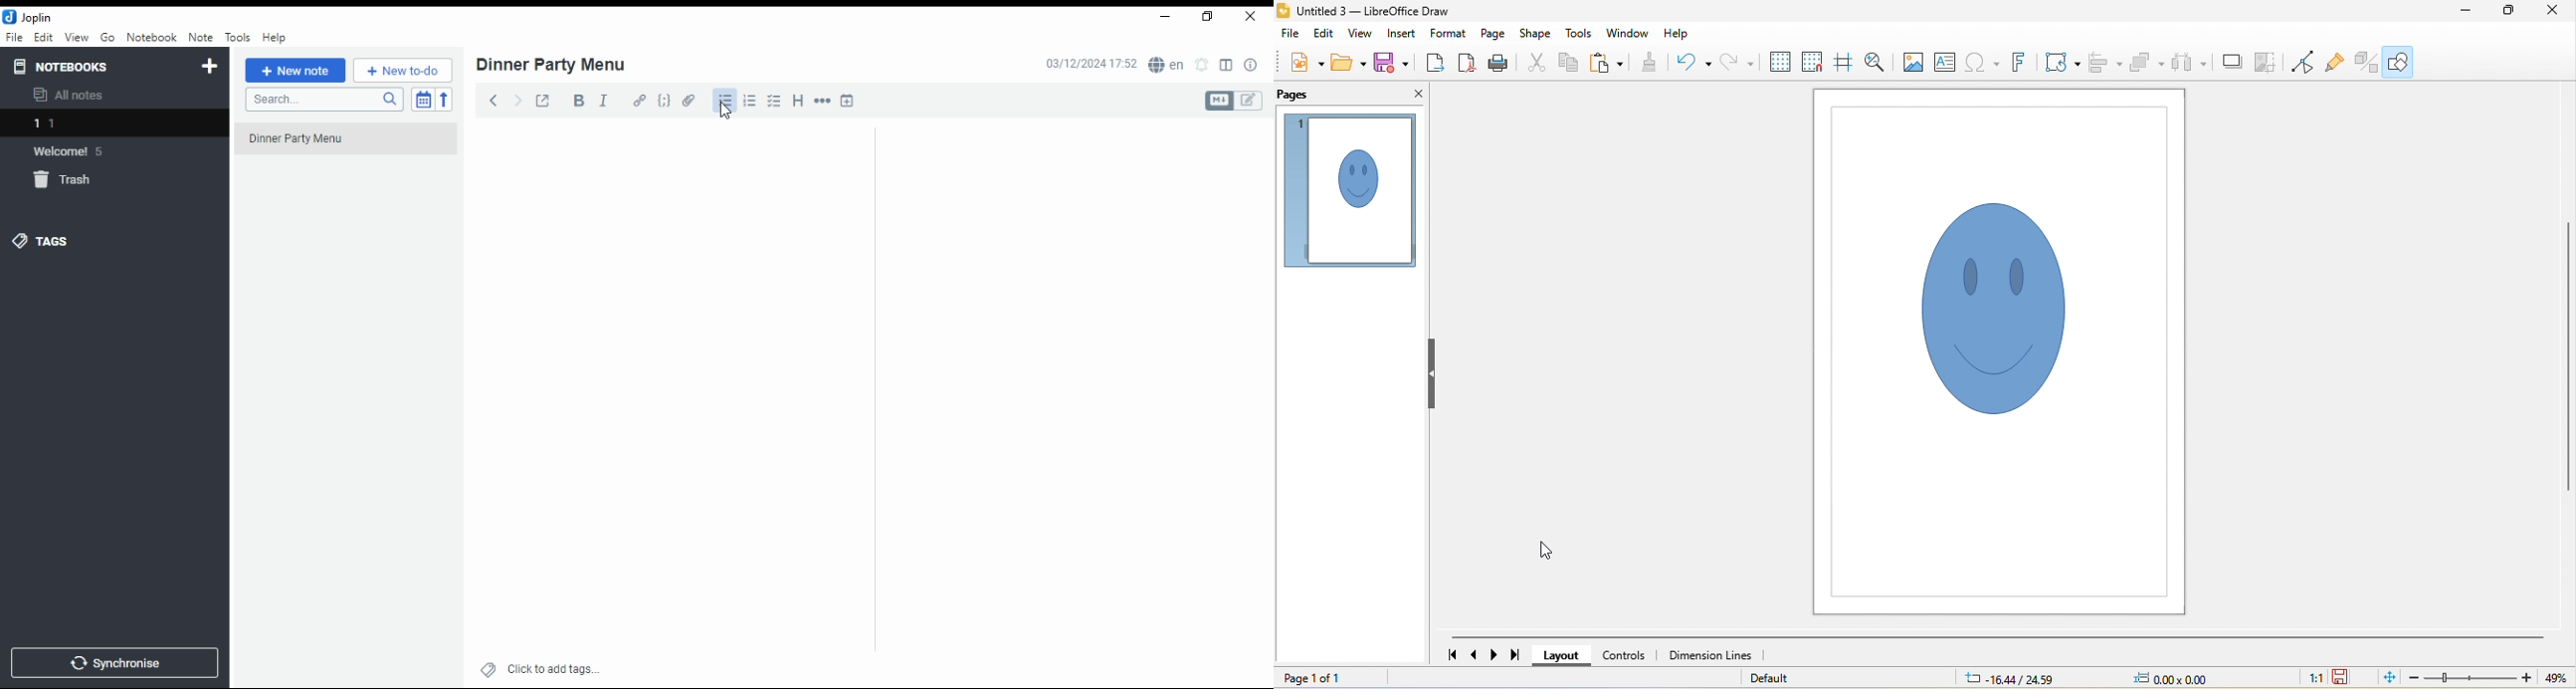 The height and width of the screenshot is (700, 2576). What do you see at coordinates (1877, 64) in the screenshot?
I see `zoom and pan` at bounding box center [1877, 64].